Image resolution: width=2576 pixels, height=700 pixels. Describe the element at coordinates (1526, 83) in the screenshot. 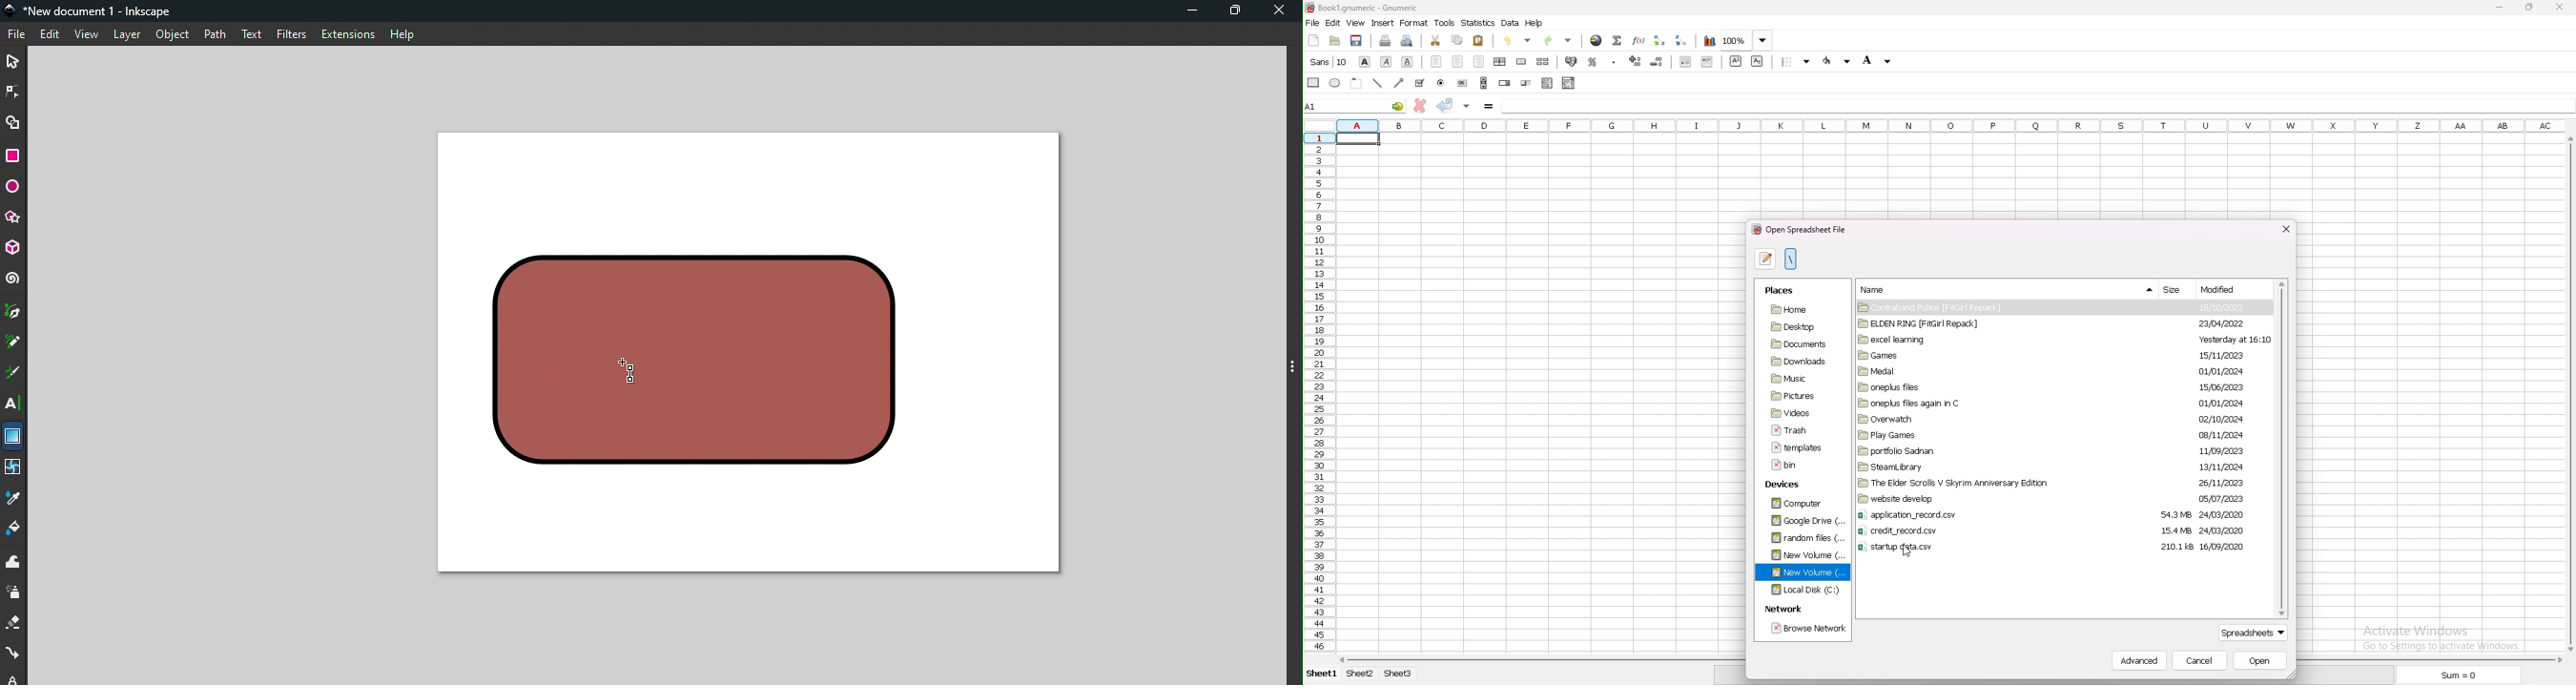

I see `slider` at that location.